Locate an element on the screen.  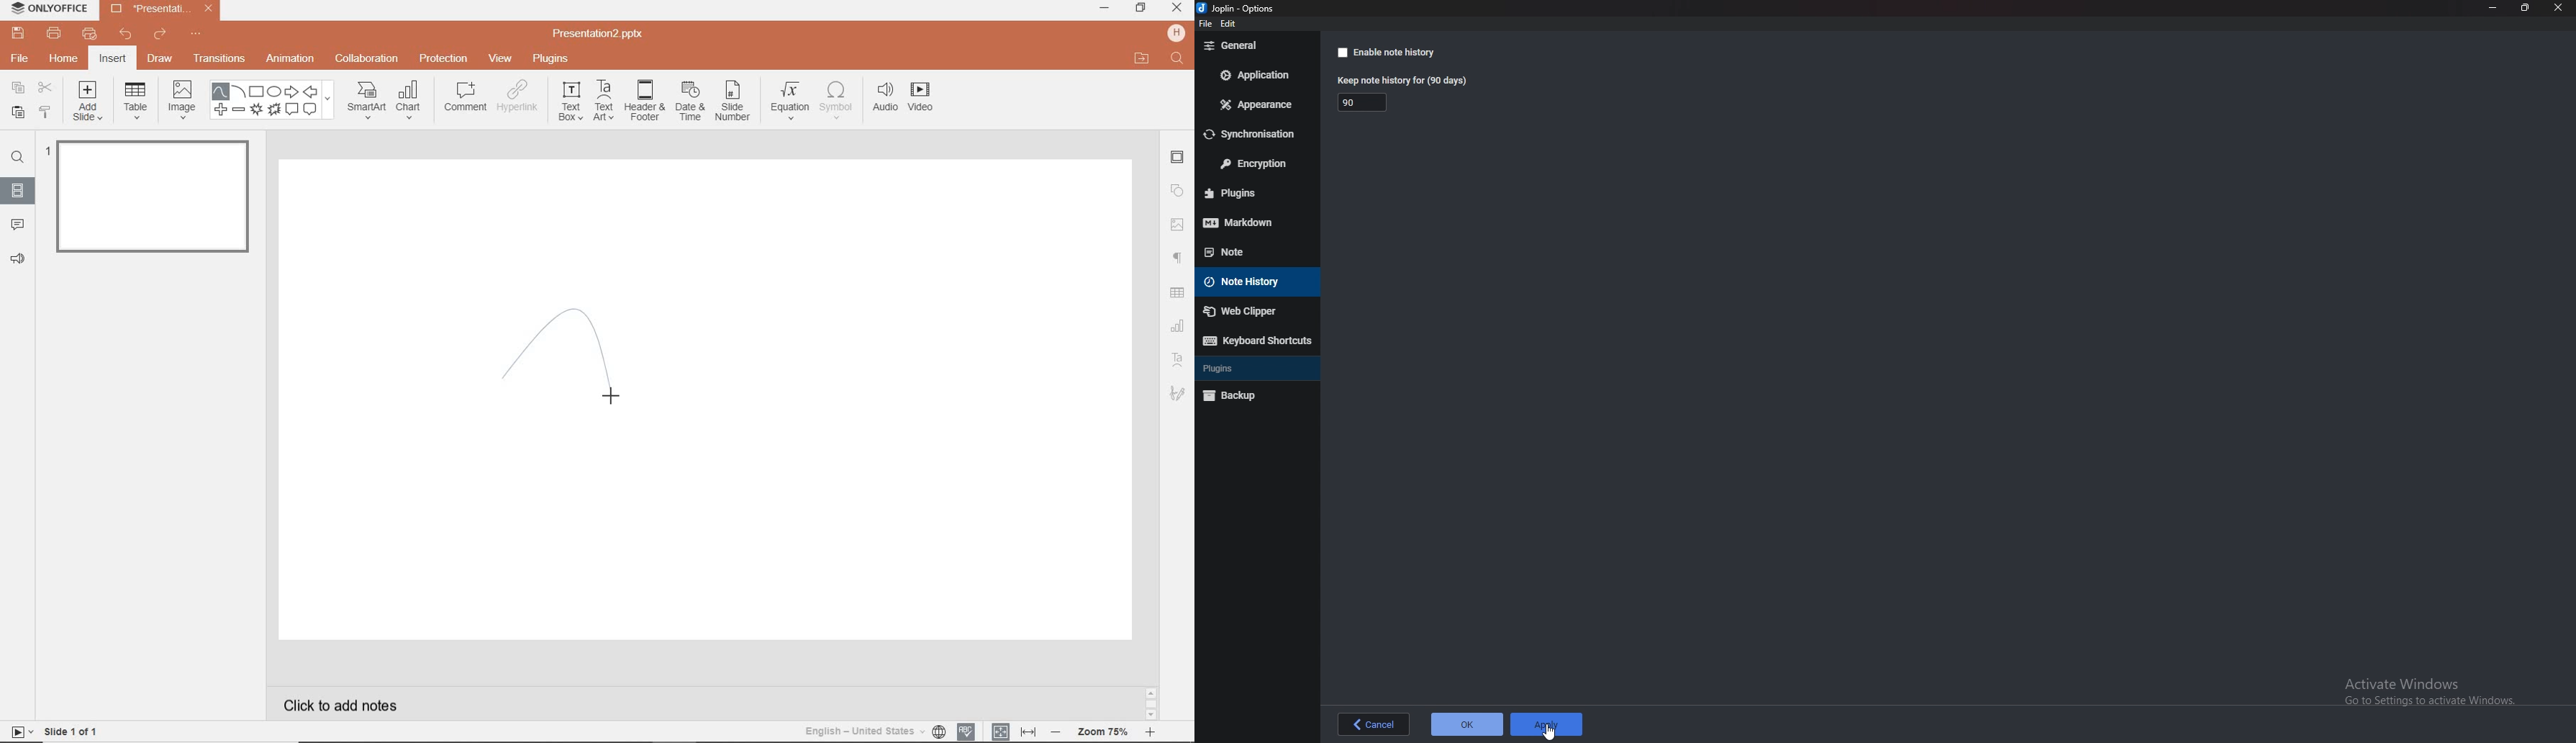
DRAW is located at coordinates (161, 60).